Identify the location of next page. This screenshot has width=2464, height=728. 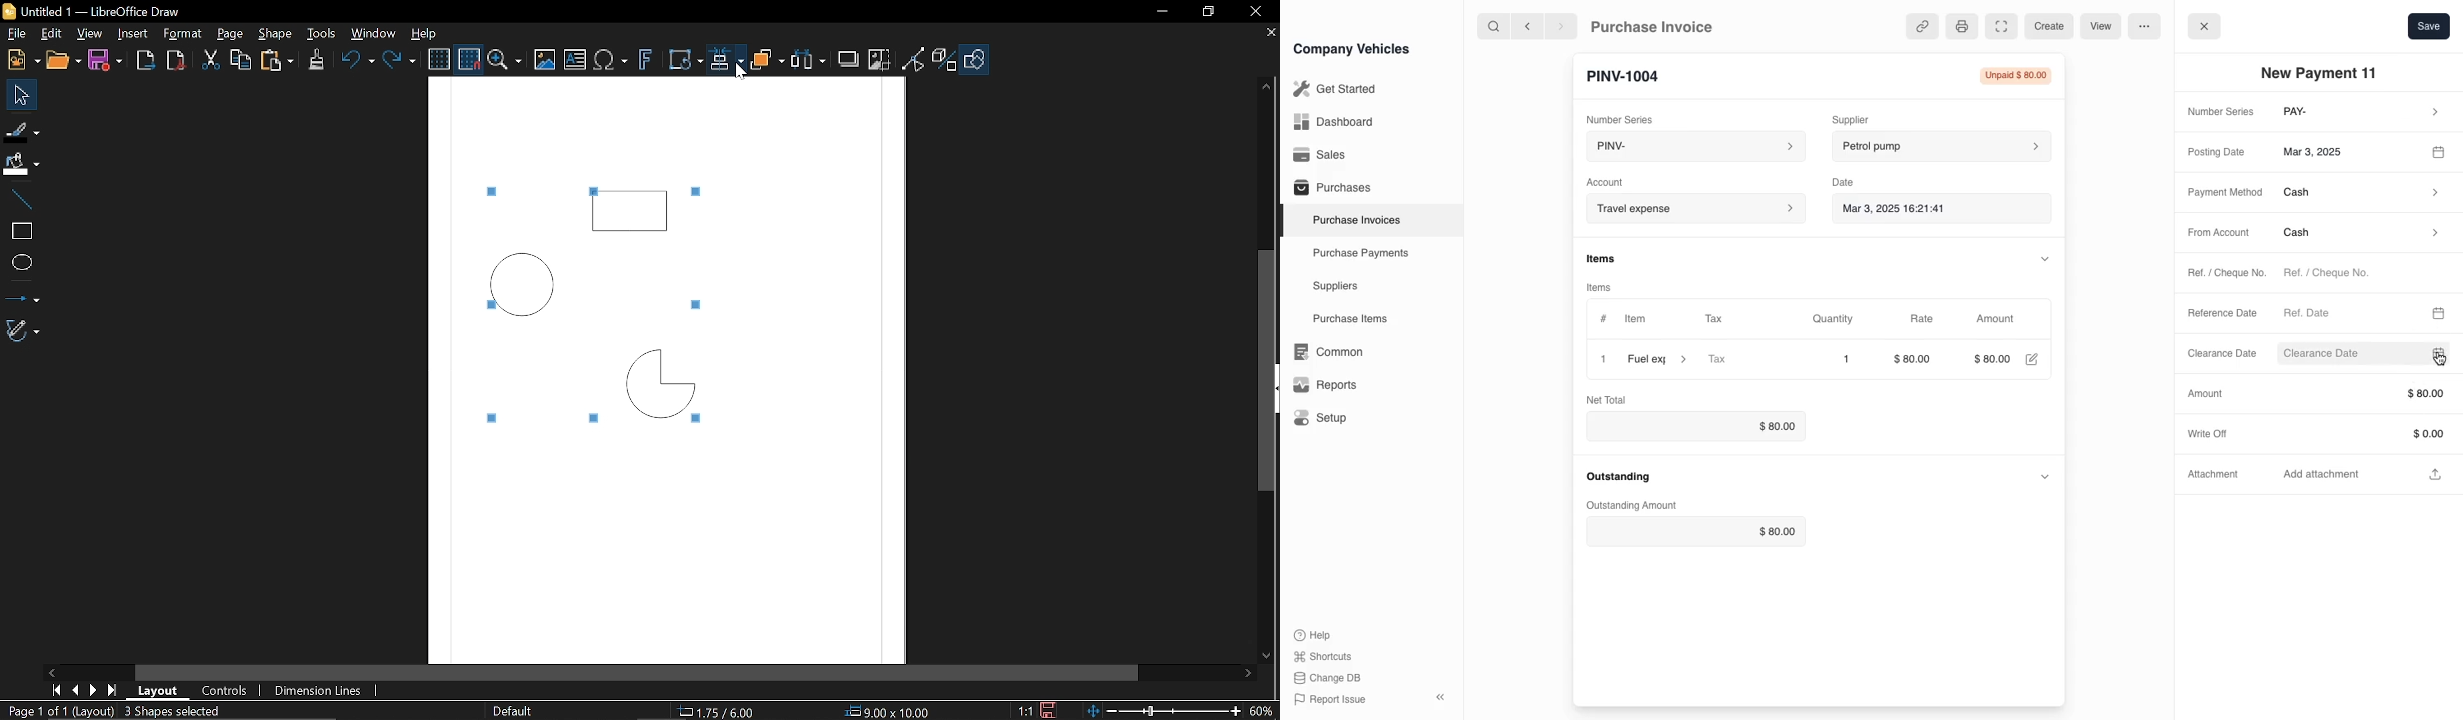
(89, 690).